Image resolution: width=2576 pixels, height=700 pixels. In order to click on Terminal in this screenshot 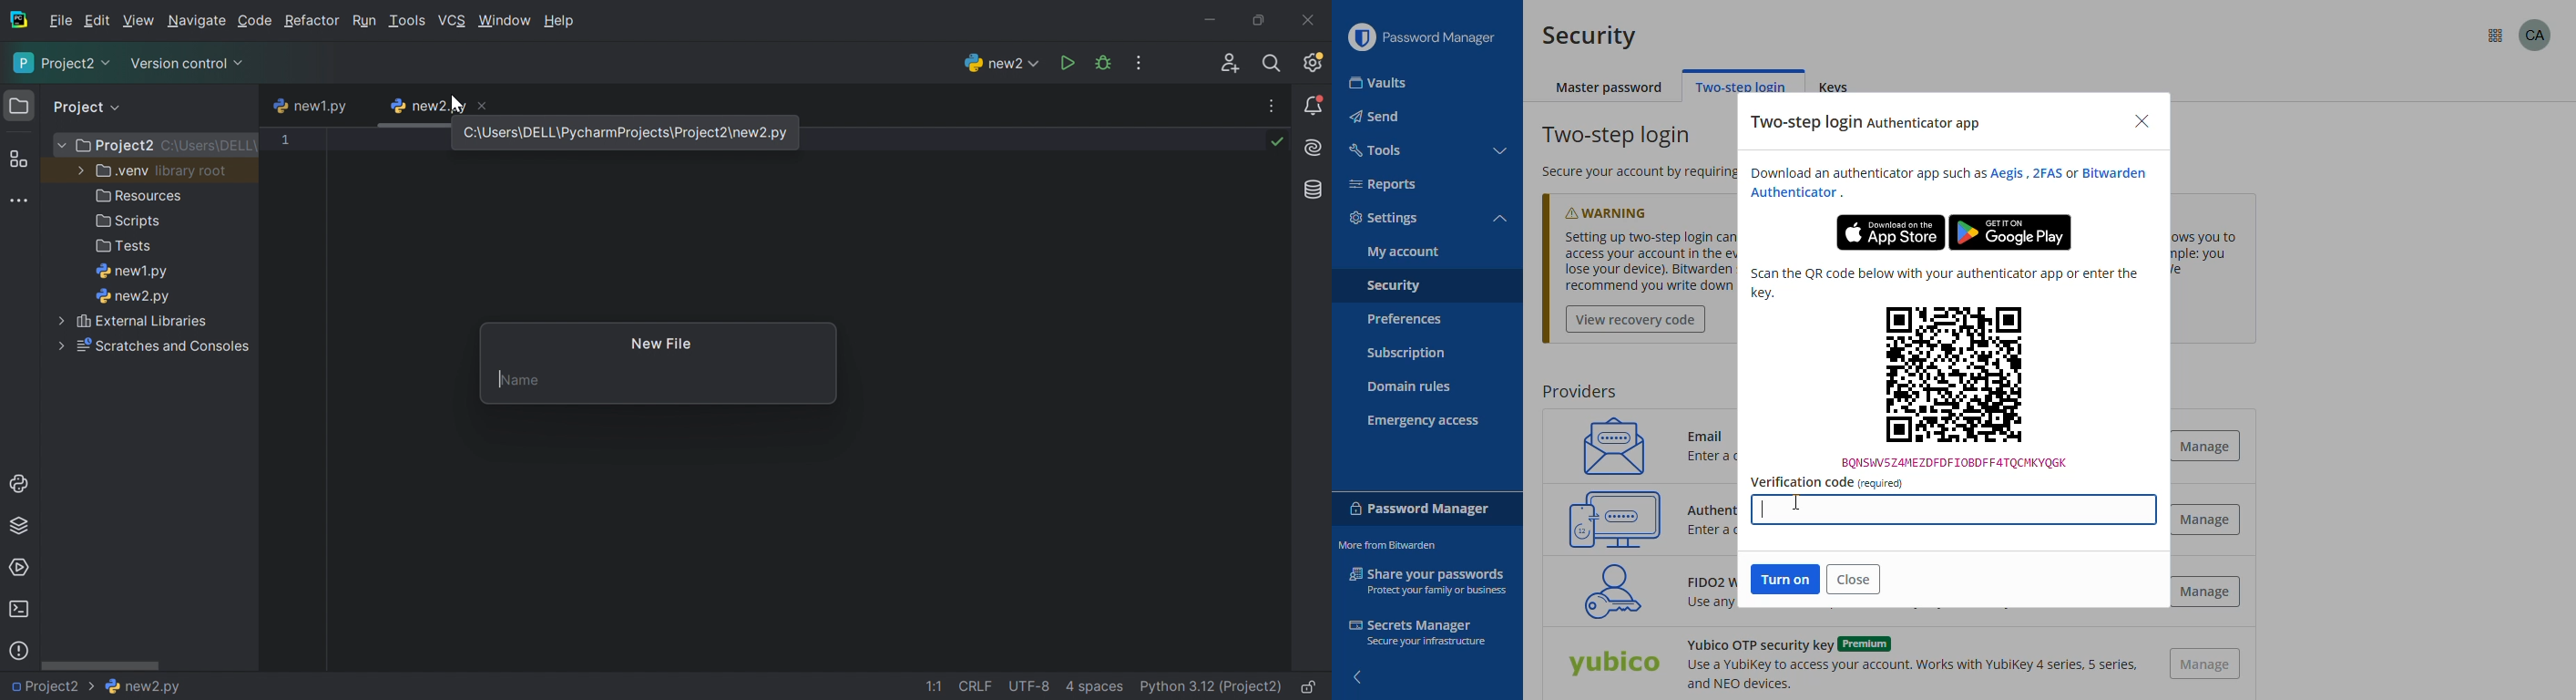, I will do `click(19, 609)`.